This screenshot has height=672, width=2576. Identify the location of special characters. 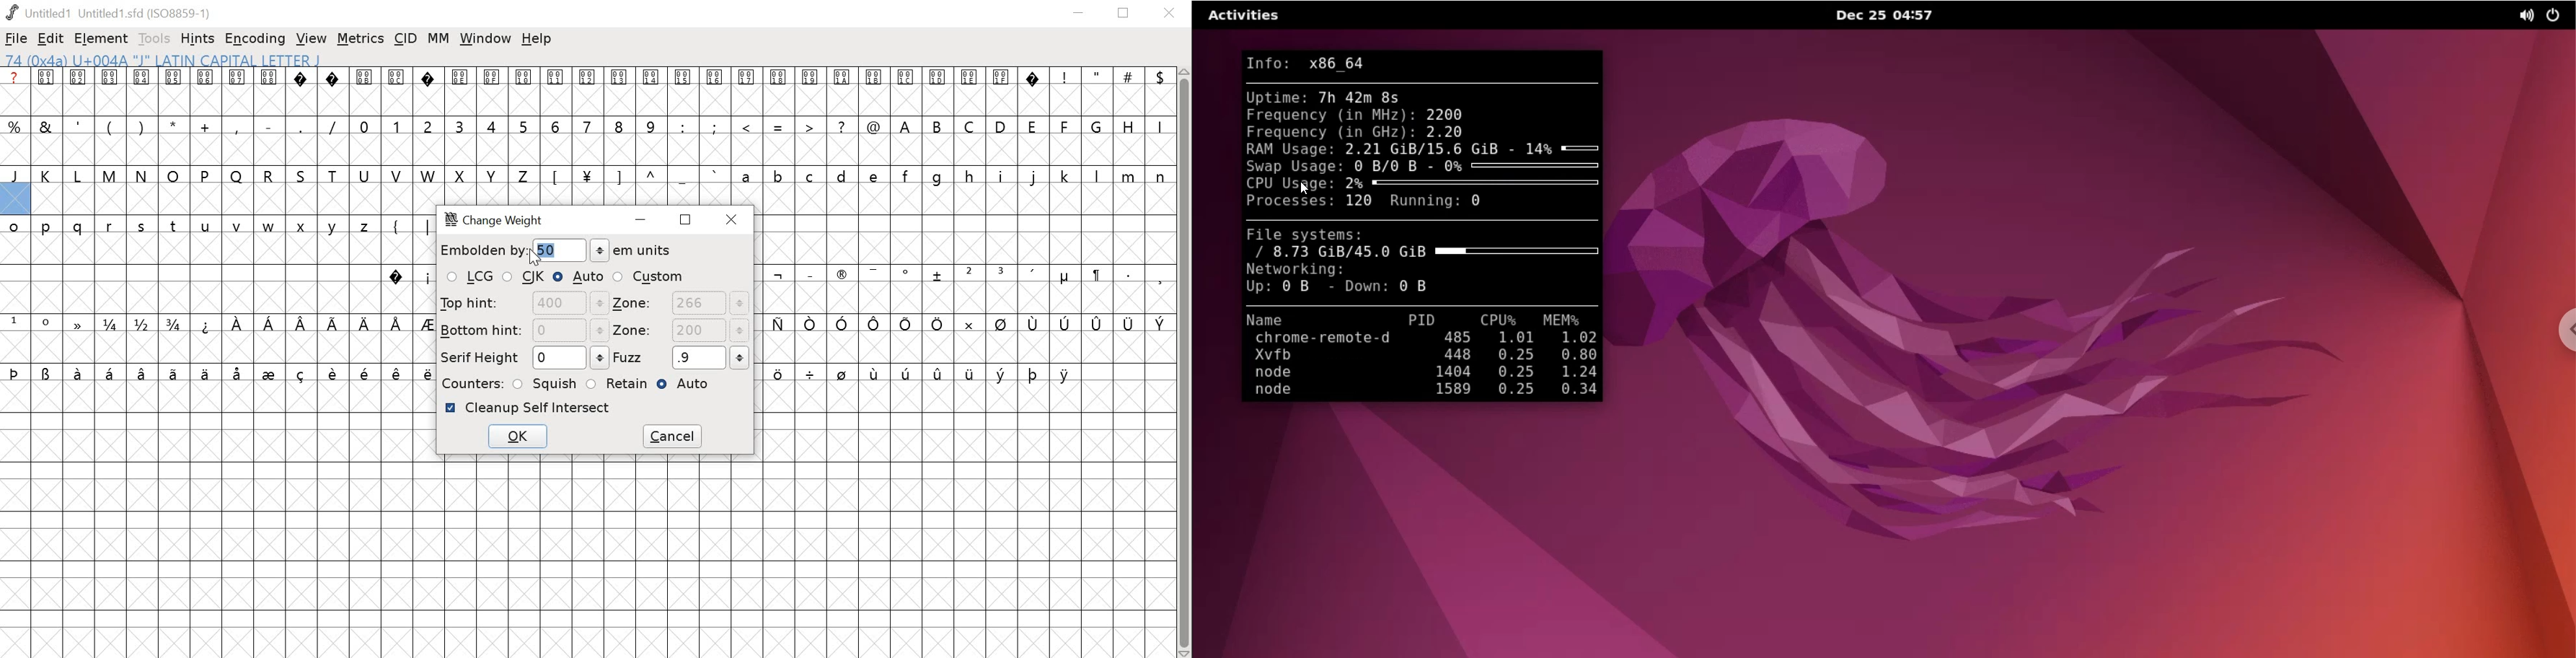
(1108, 77).